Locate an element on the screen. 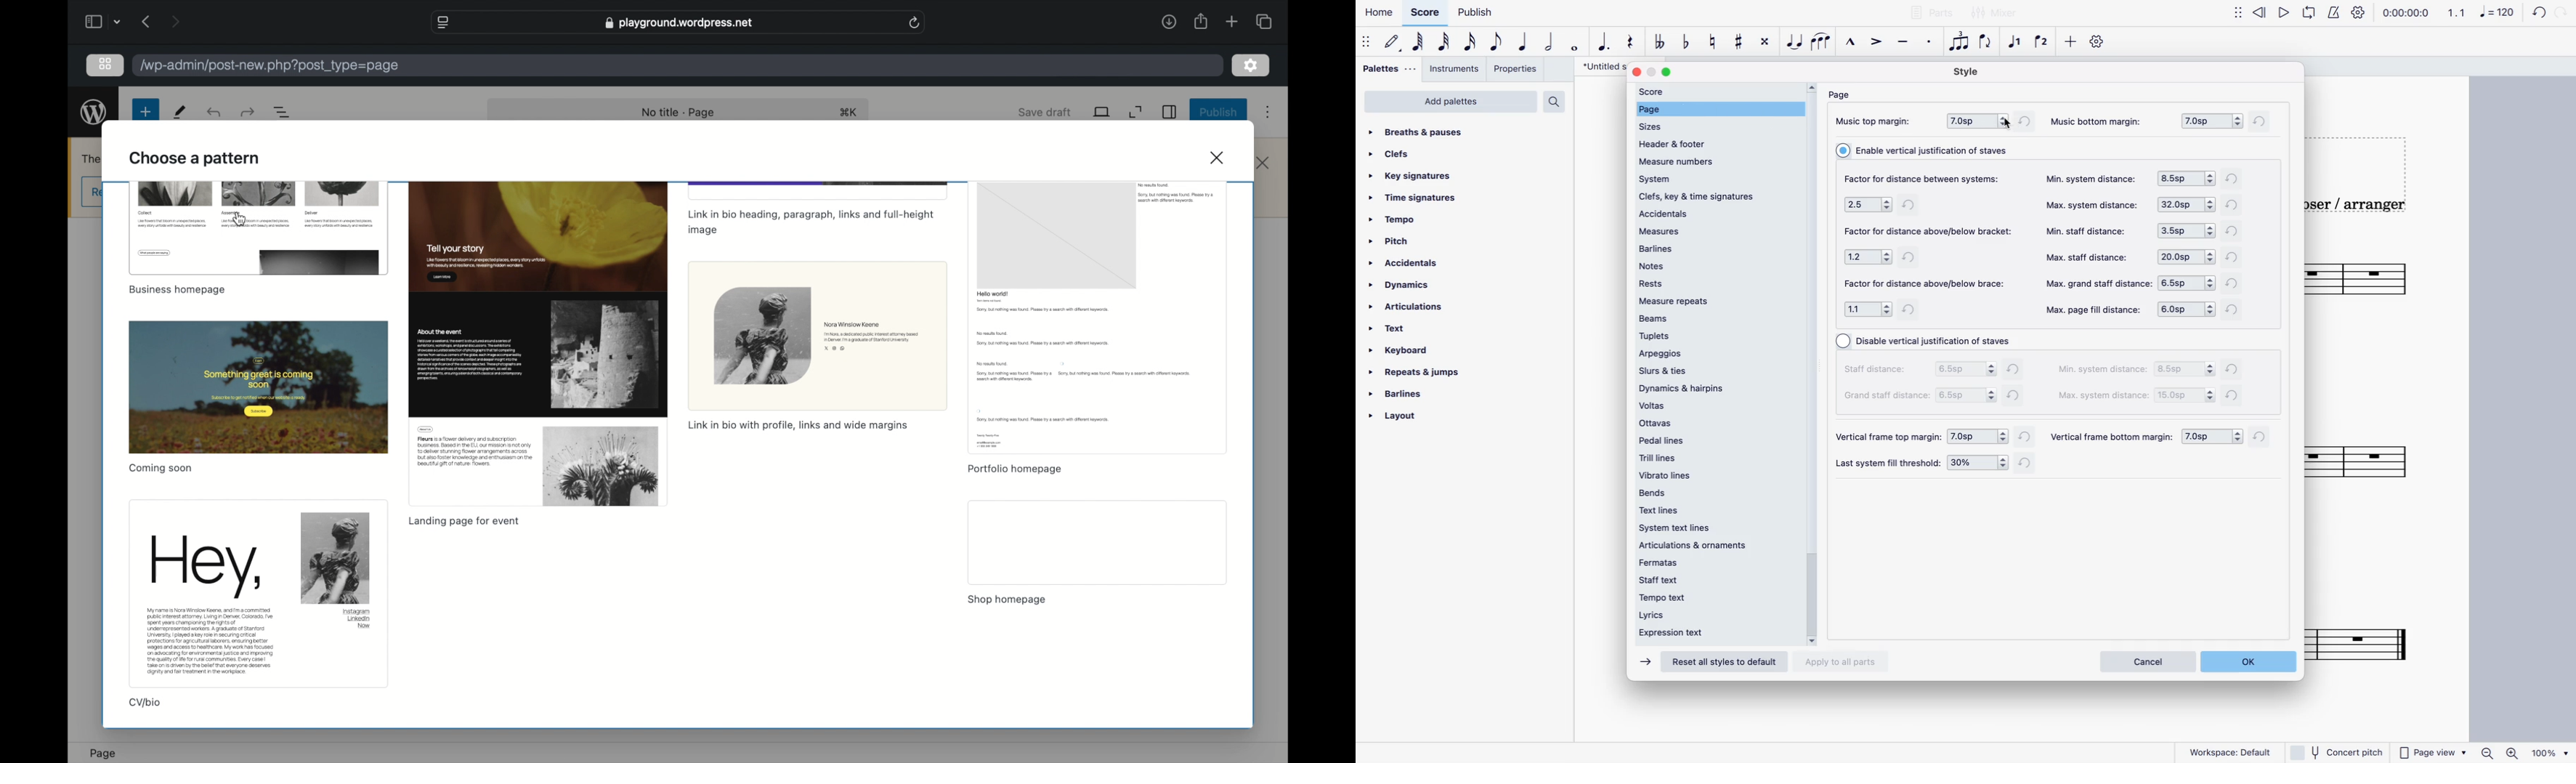 This screenshot has height=784, width=2576. zoom percentage is located at coordinates (2553, 752).